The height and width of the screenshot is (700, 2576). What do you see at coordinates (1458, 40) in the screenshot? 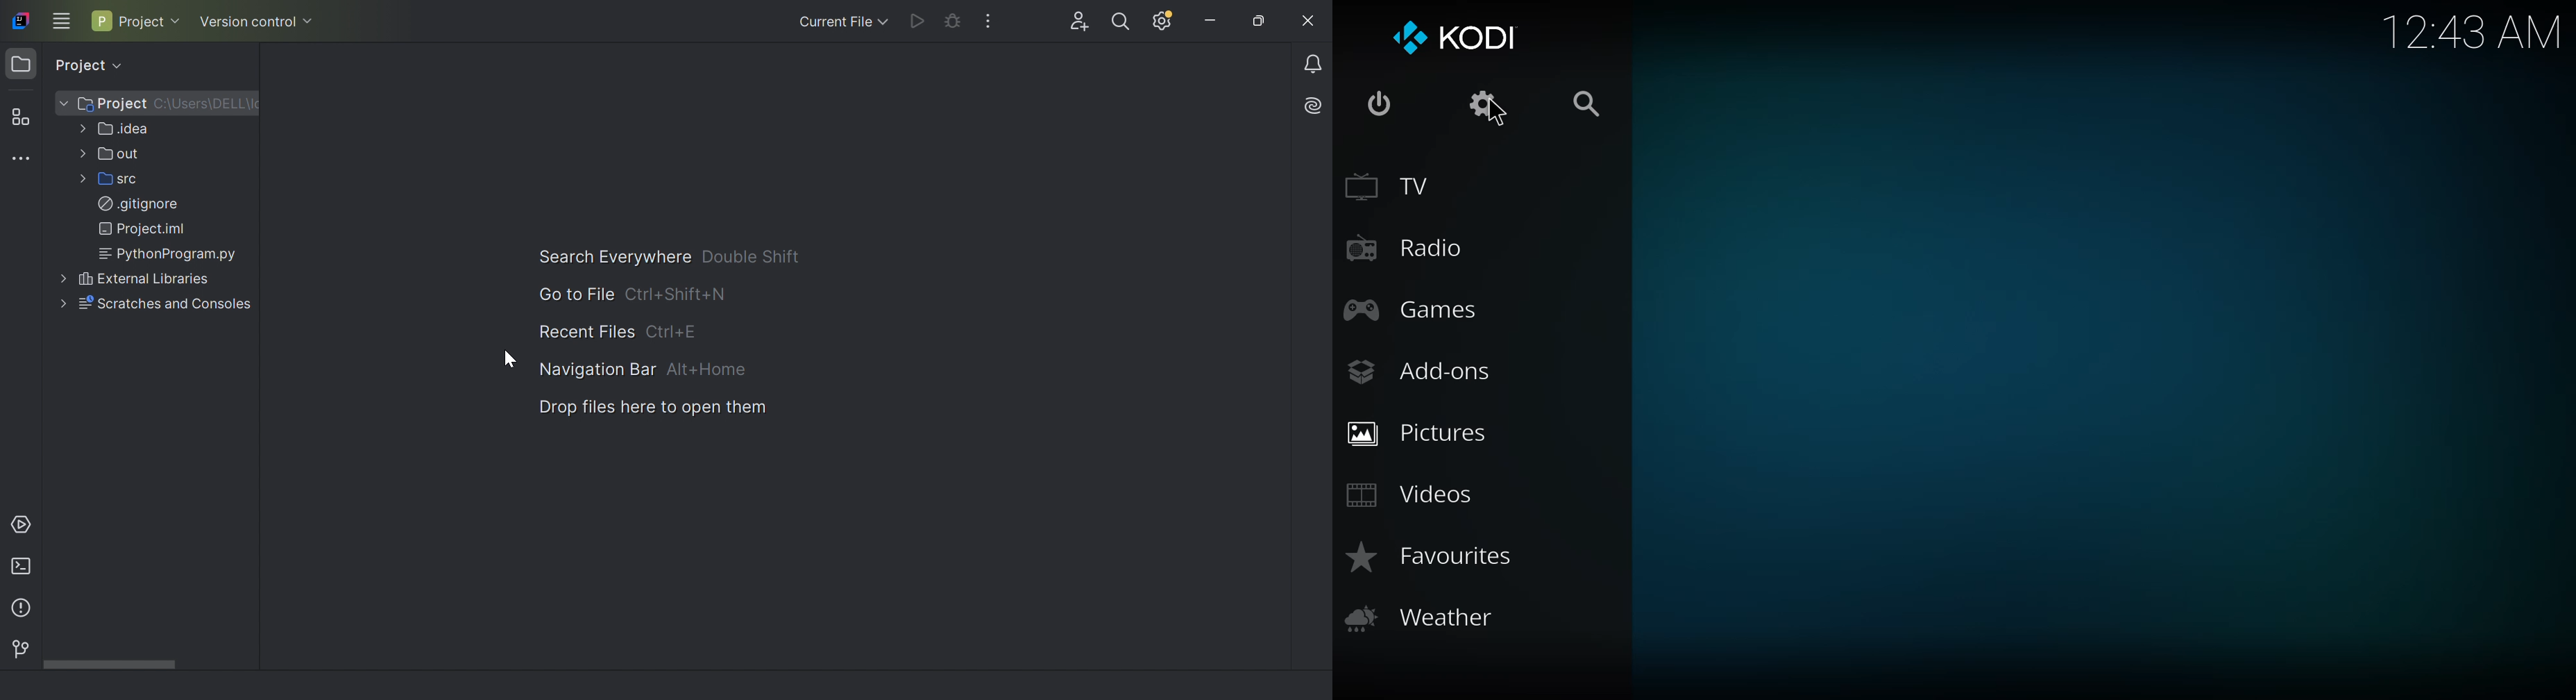
I see `kodi` at bounding box center [1458, 40].